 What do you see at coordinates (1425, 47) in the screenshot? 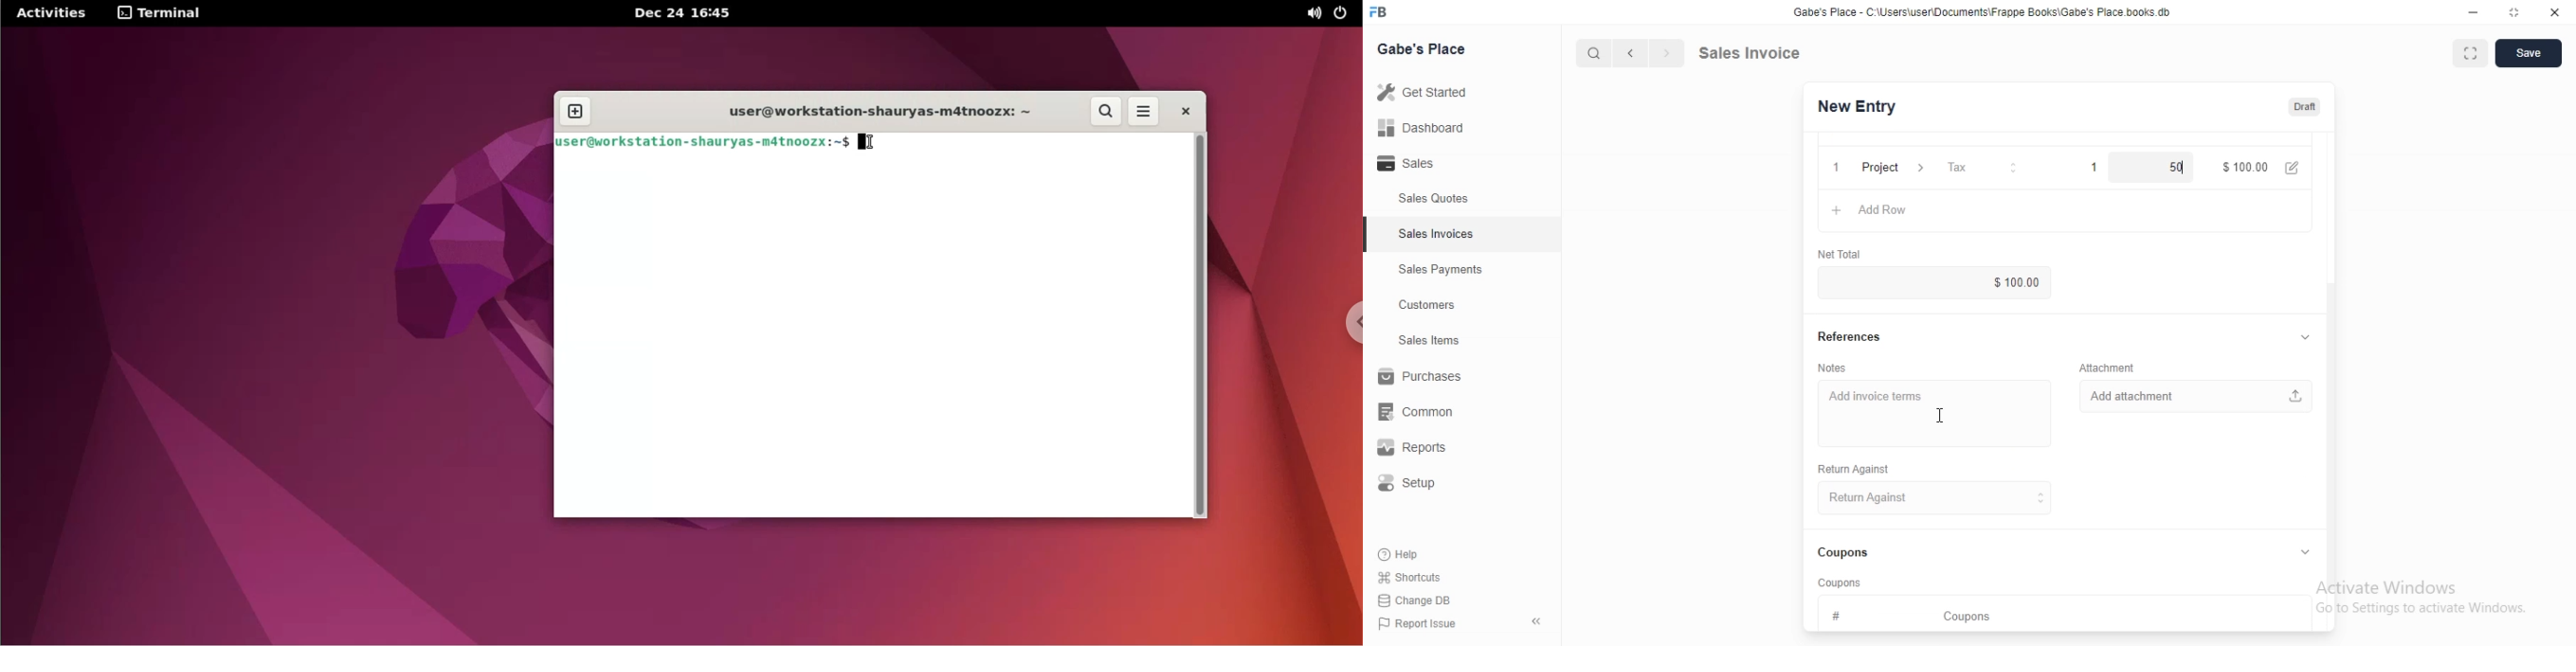
I see `Gabe's Place` at bounding box center [1425, 47].